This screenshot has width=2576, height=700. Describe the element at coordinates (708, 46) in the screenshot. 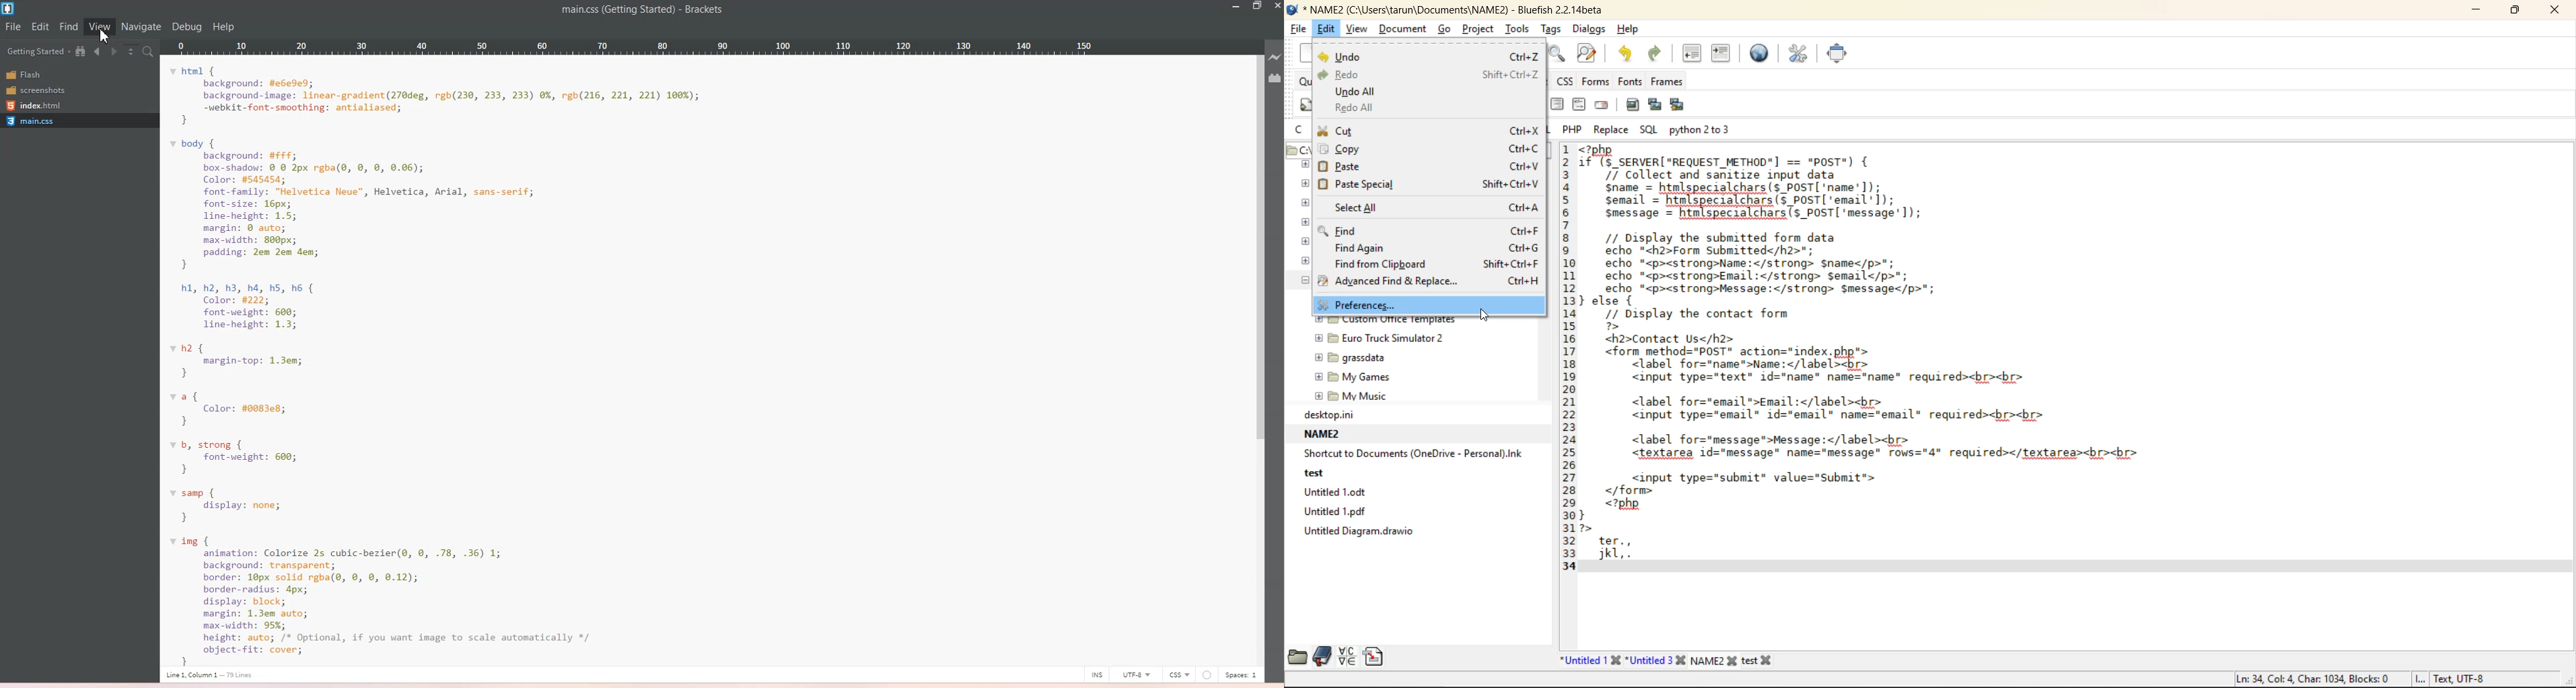

I see `Column Ruler` at that location.